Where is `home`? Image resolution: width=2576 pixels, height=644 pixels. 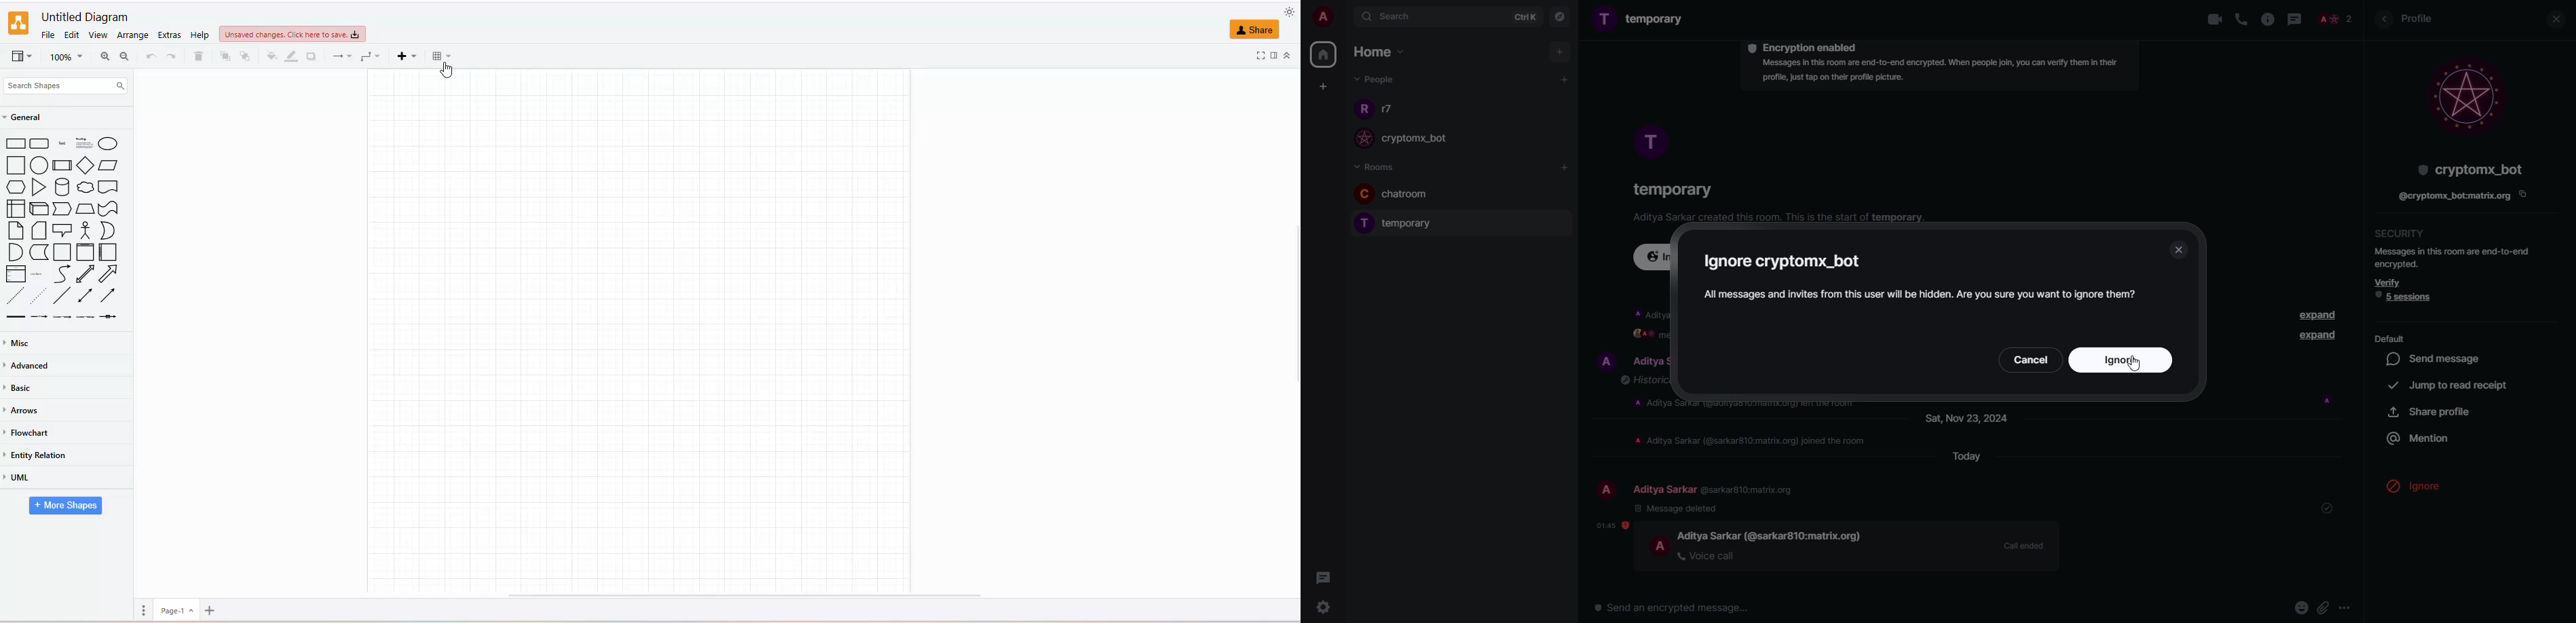 home is located at coordinates (1378, 50).